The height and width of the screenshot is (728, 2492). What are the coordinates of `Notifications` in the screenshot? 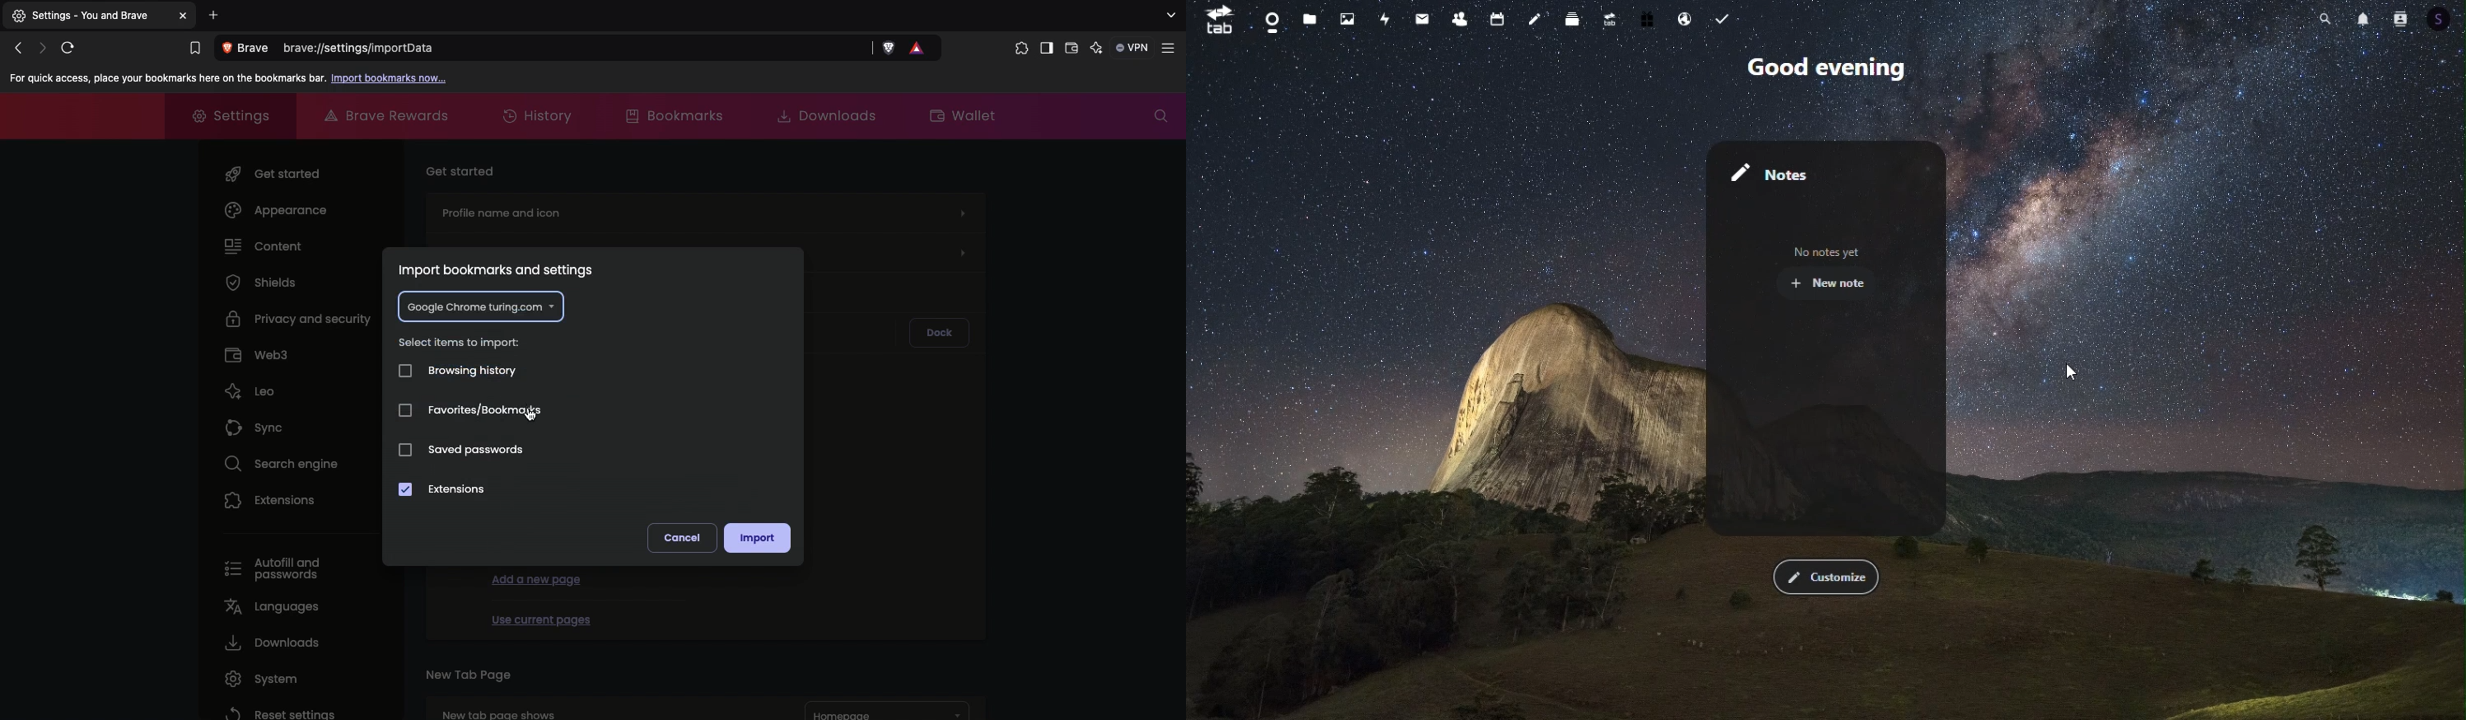 It's located at (2365, 19).